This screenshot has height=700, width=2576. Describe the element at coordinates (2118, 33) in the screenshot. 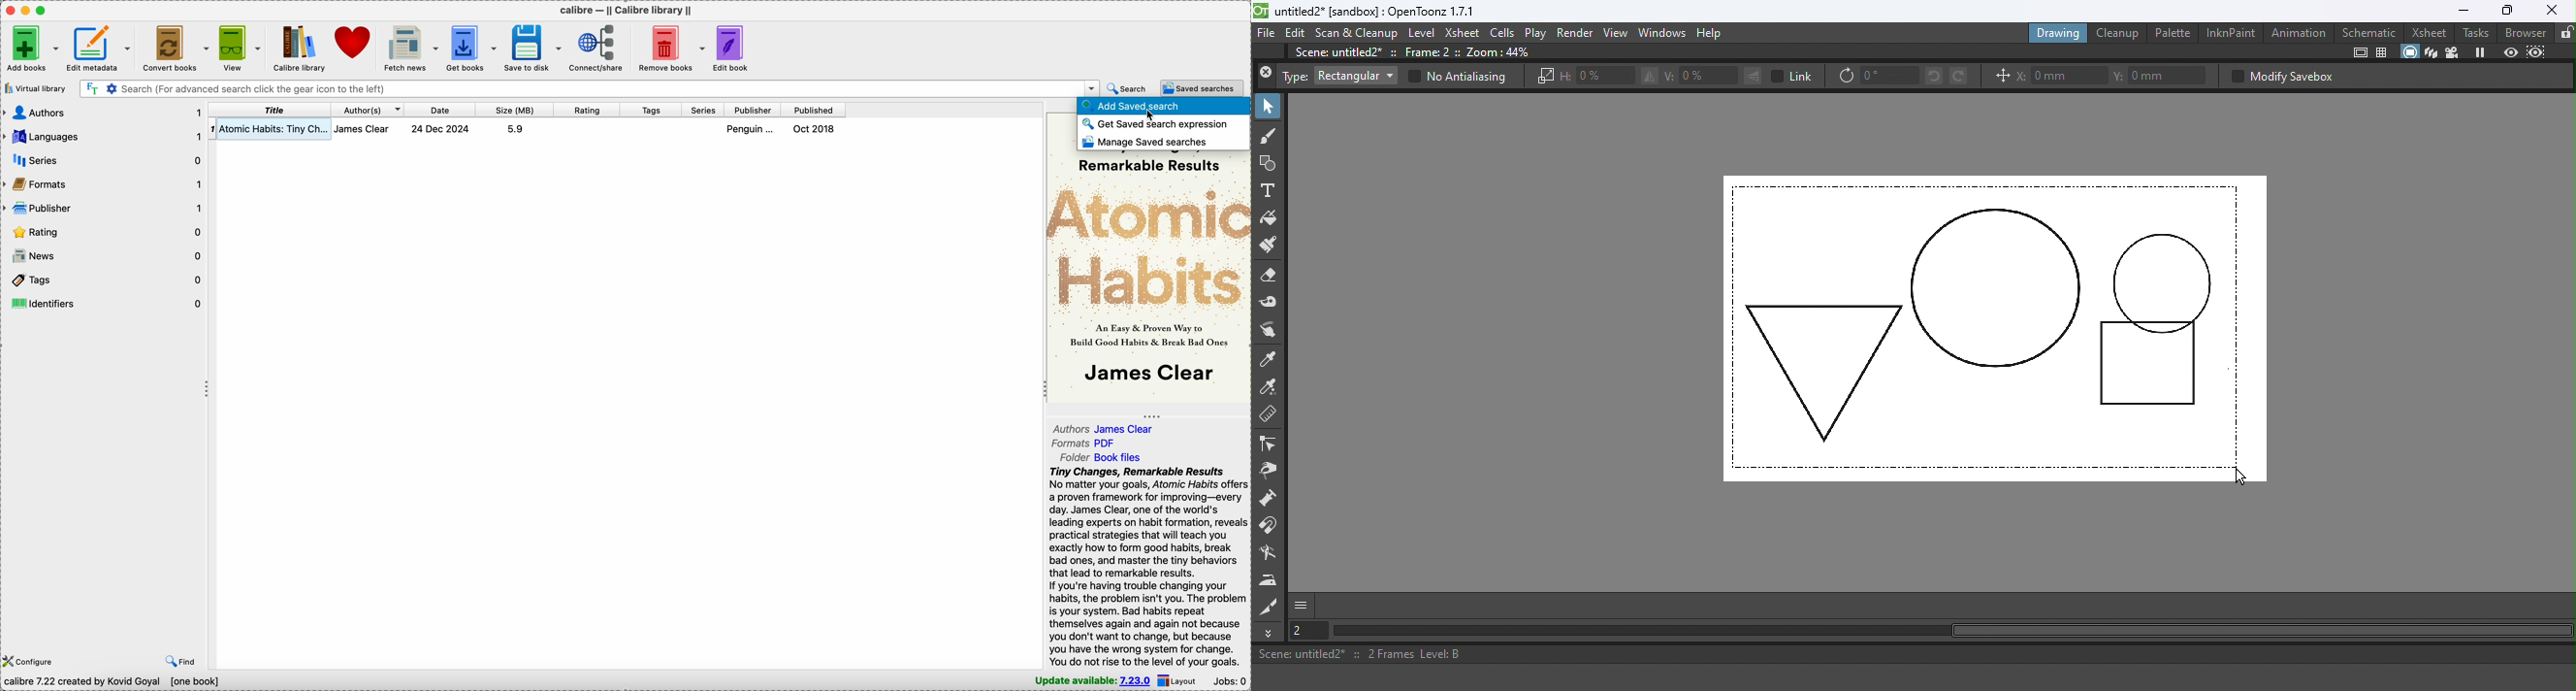

I see `Cleanup` at that location.